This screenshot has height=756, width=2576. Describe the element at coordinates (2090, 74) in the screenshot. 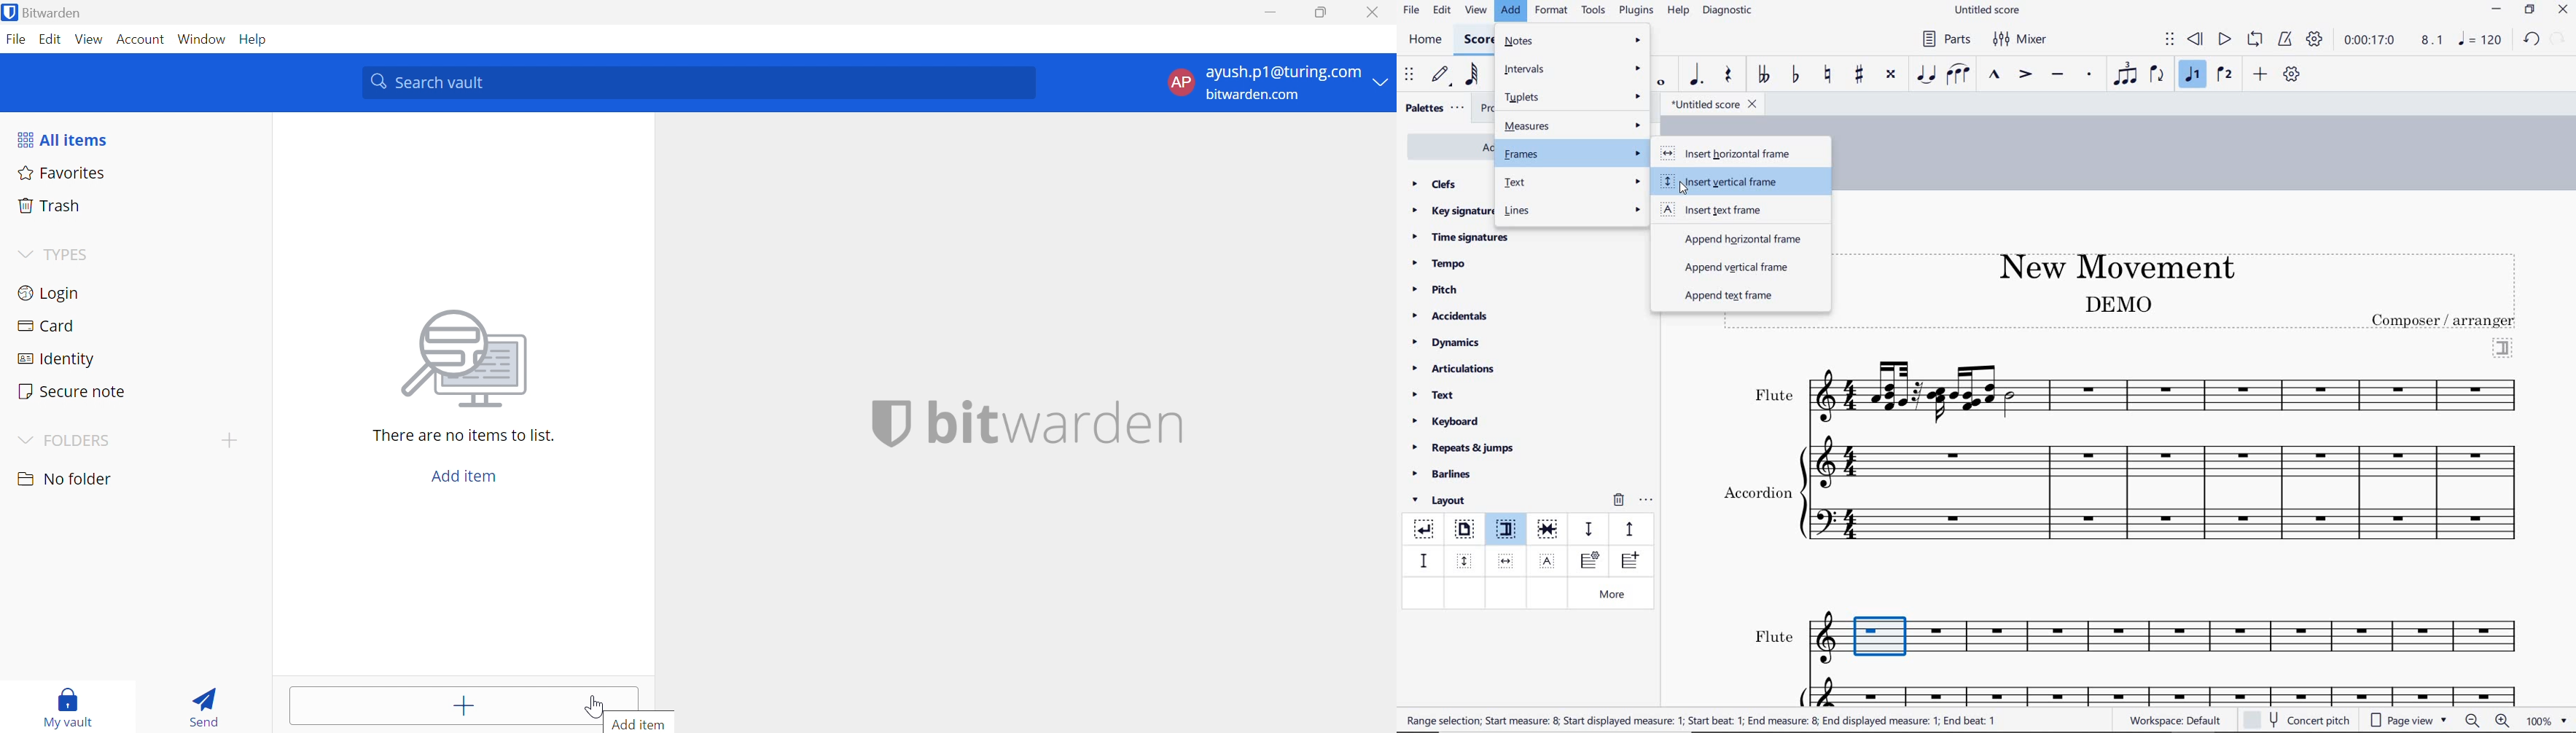

I see `staccato` at that location.